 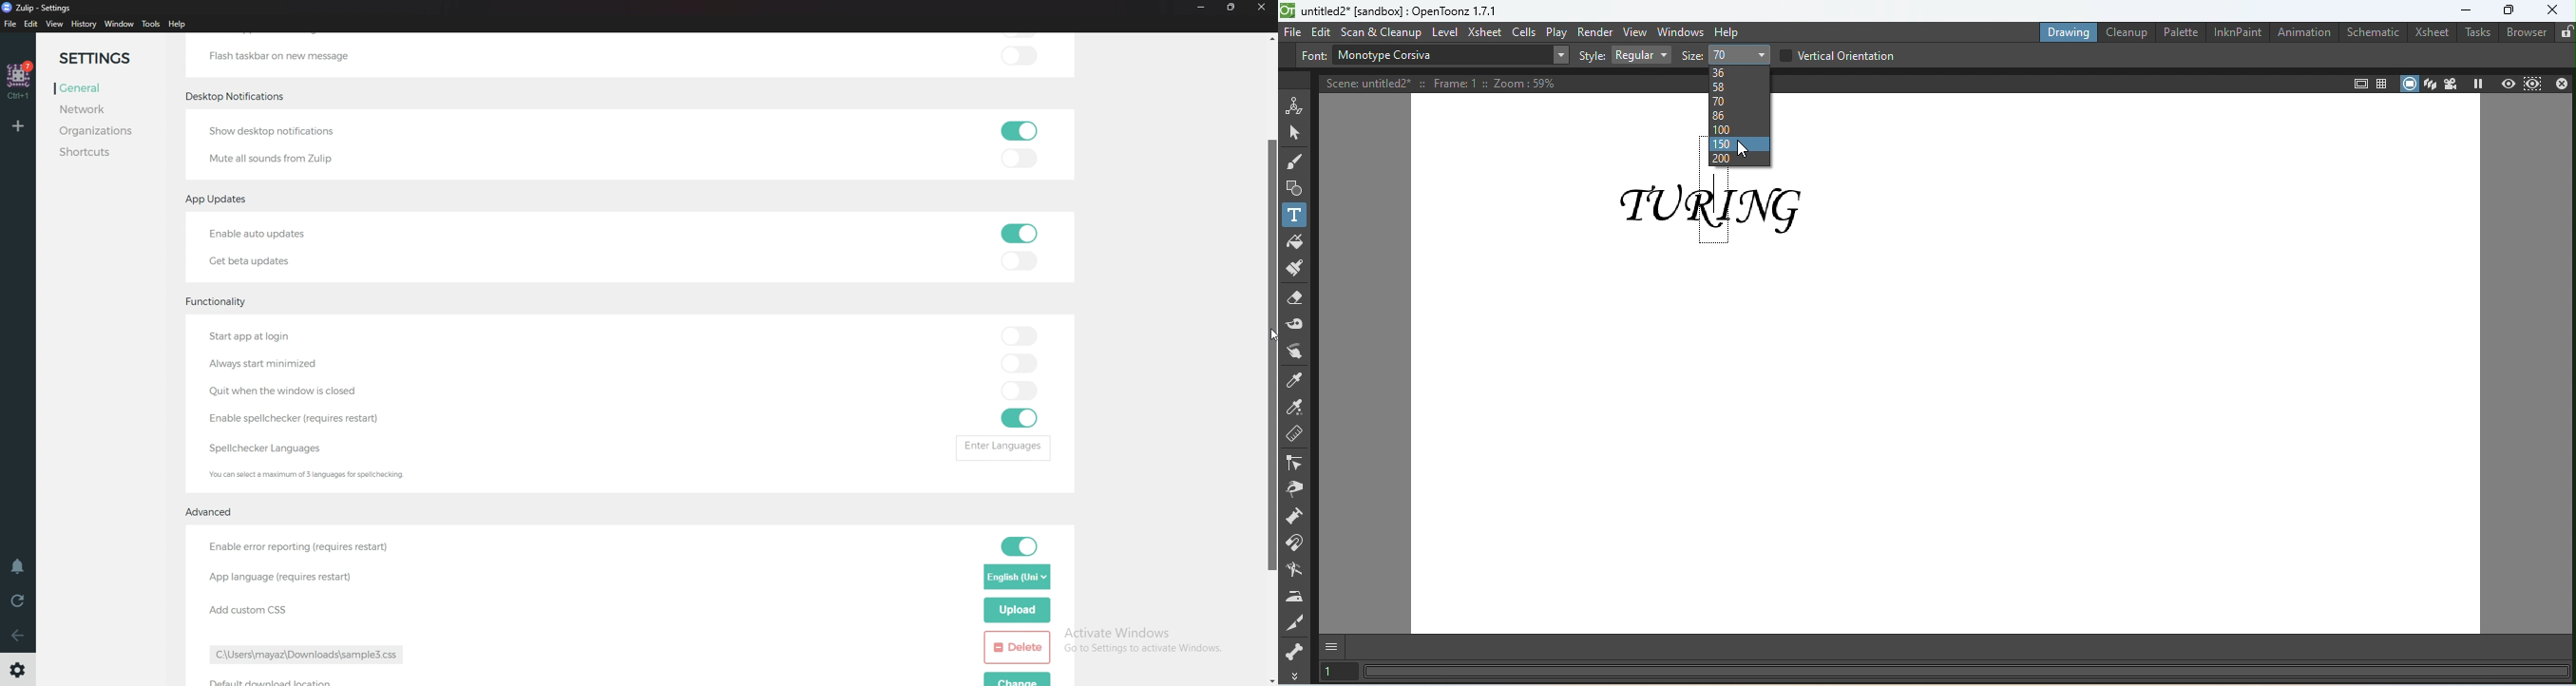 I want to click on enter languages, so click(x=1002, y=446).